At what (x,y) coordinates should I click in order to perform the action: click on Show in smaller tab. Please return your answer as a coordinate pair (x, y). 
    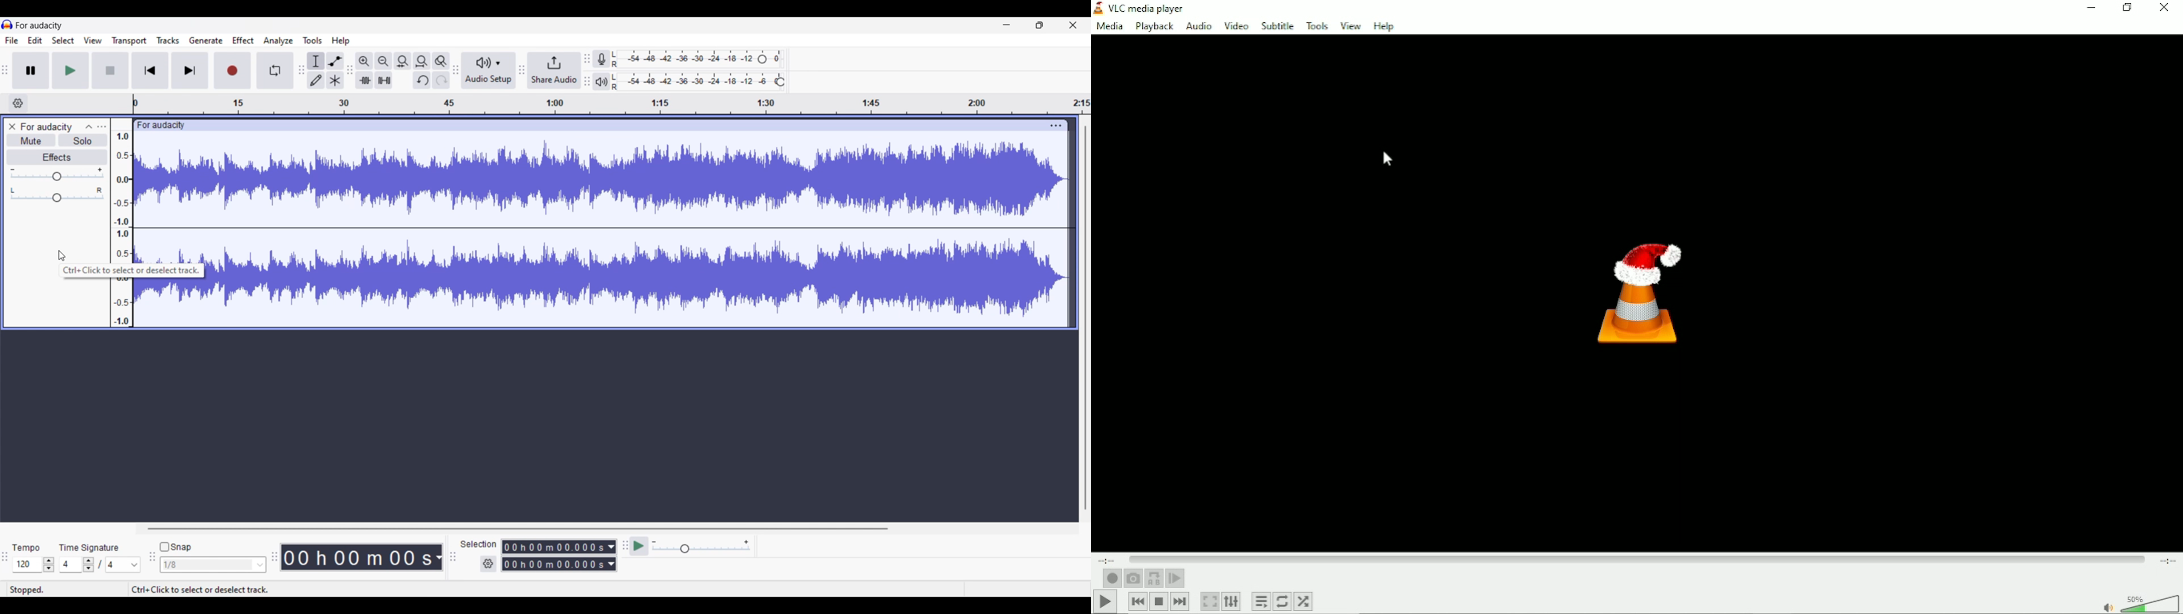
    Looking at the image, I should click on (1040, 25).